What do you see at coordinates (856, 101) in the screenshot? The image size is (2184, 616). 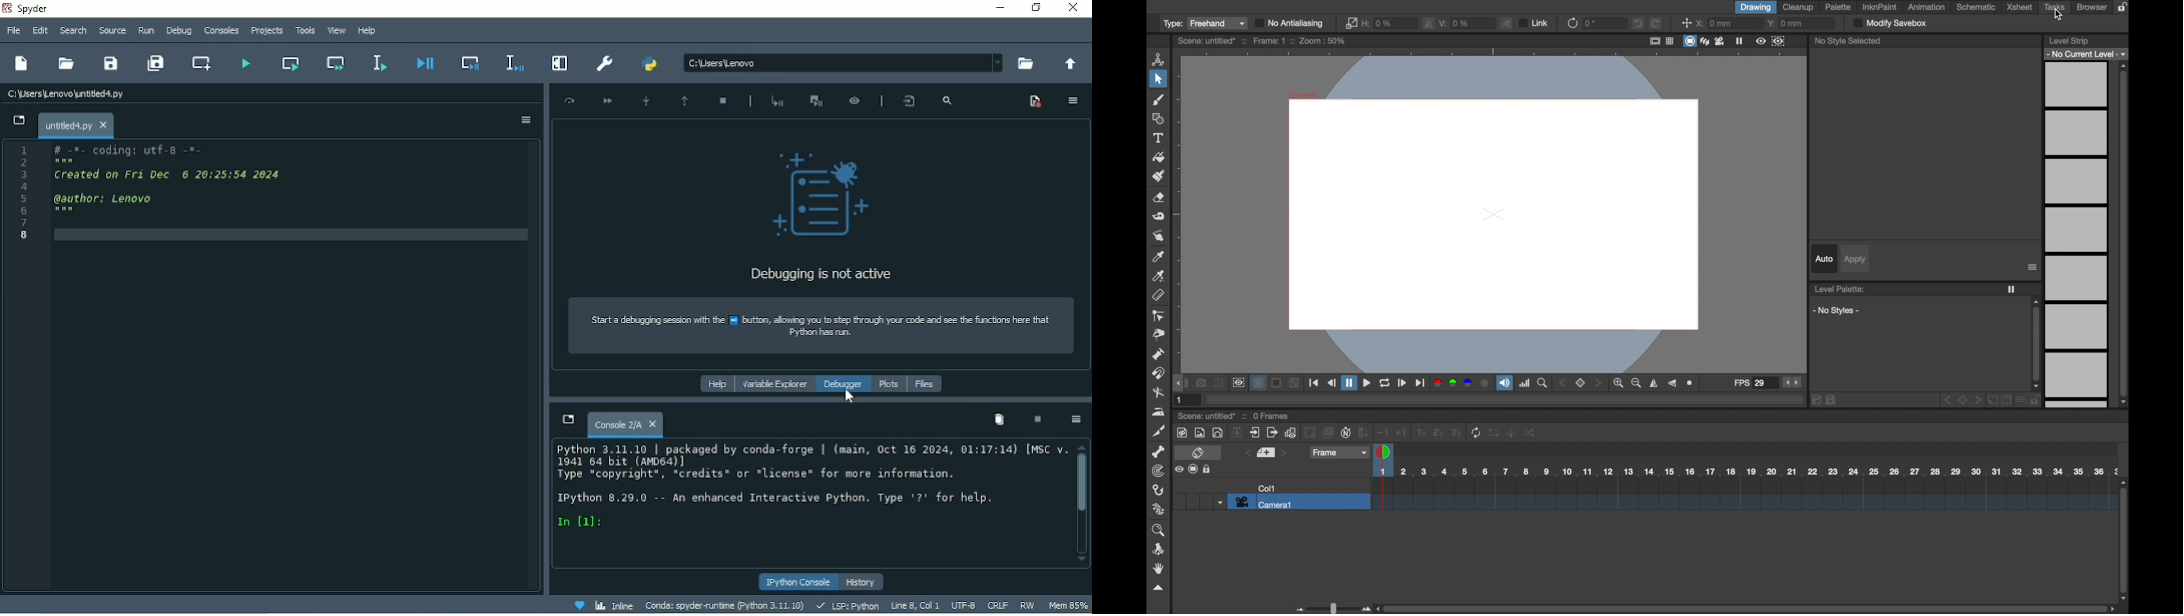 I see `Inspect execution` at bounding box center [856, 101].